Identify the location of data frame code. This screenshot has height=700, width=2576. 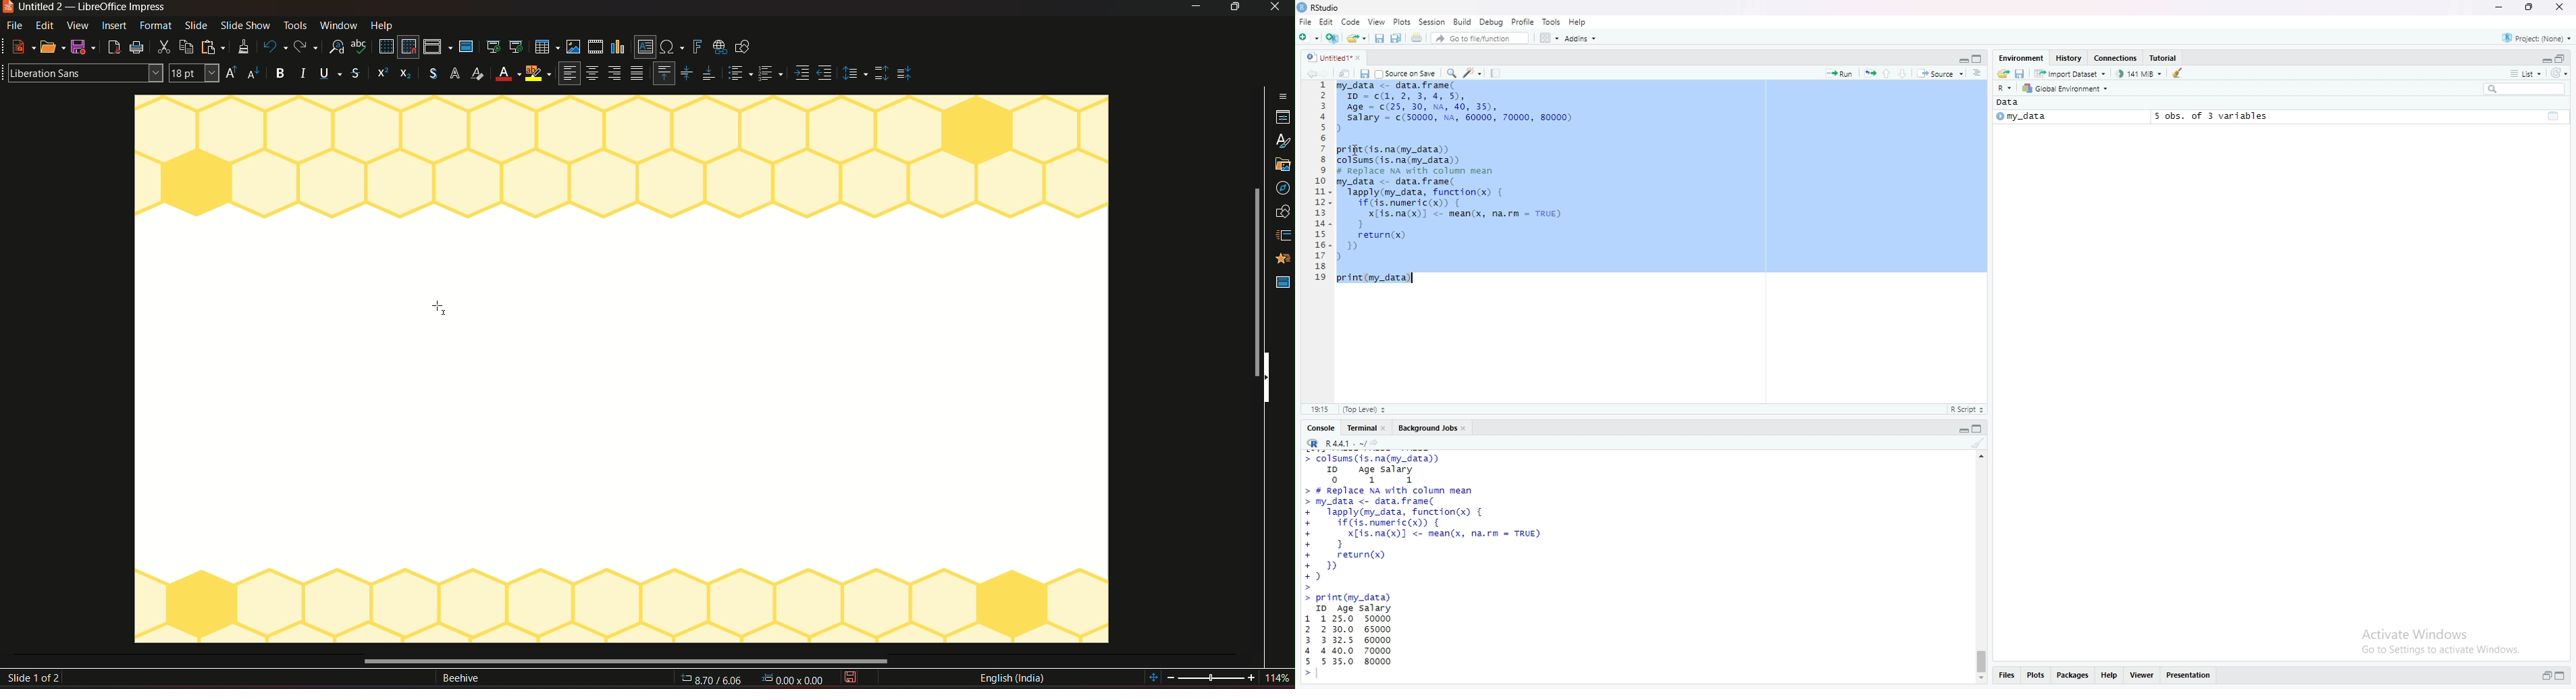
(1457, 183).